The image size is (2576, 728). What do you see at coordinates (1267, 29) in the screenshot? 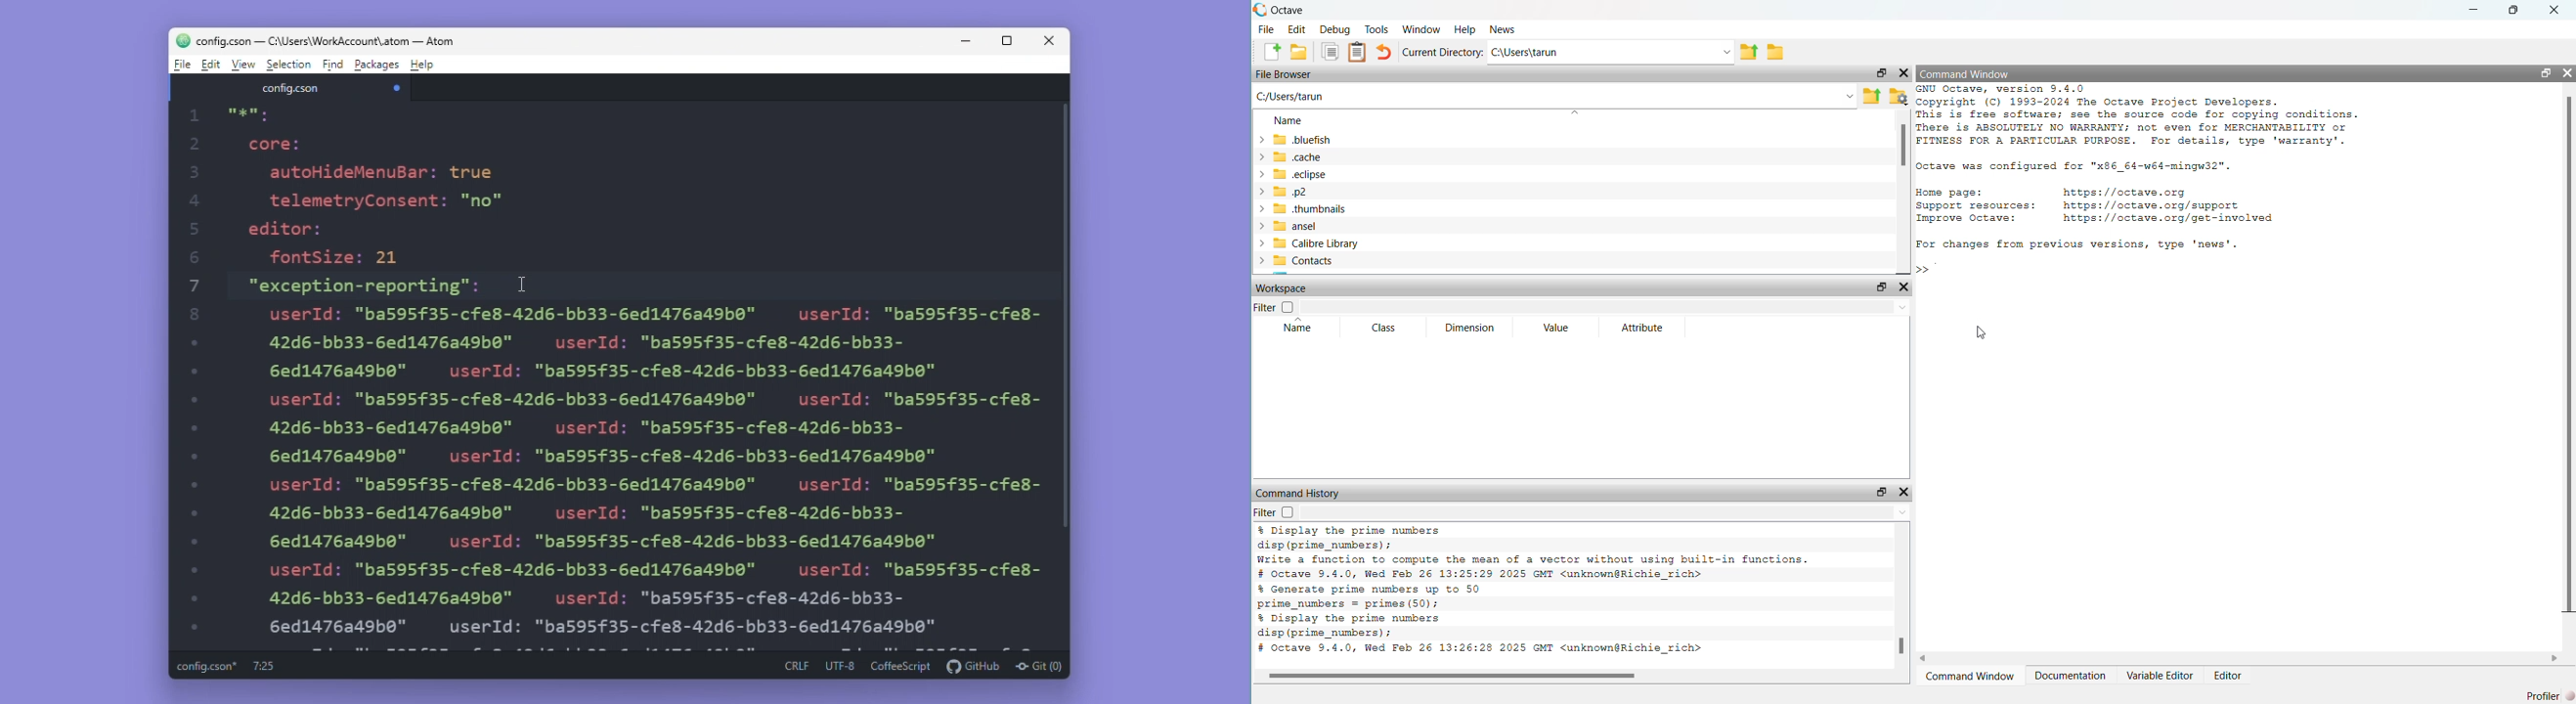
I see `File` at bounding box center [1267, 29].